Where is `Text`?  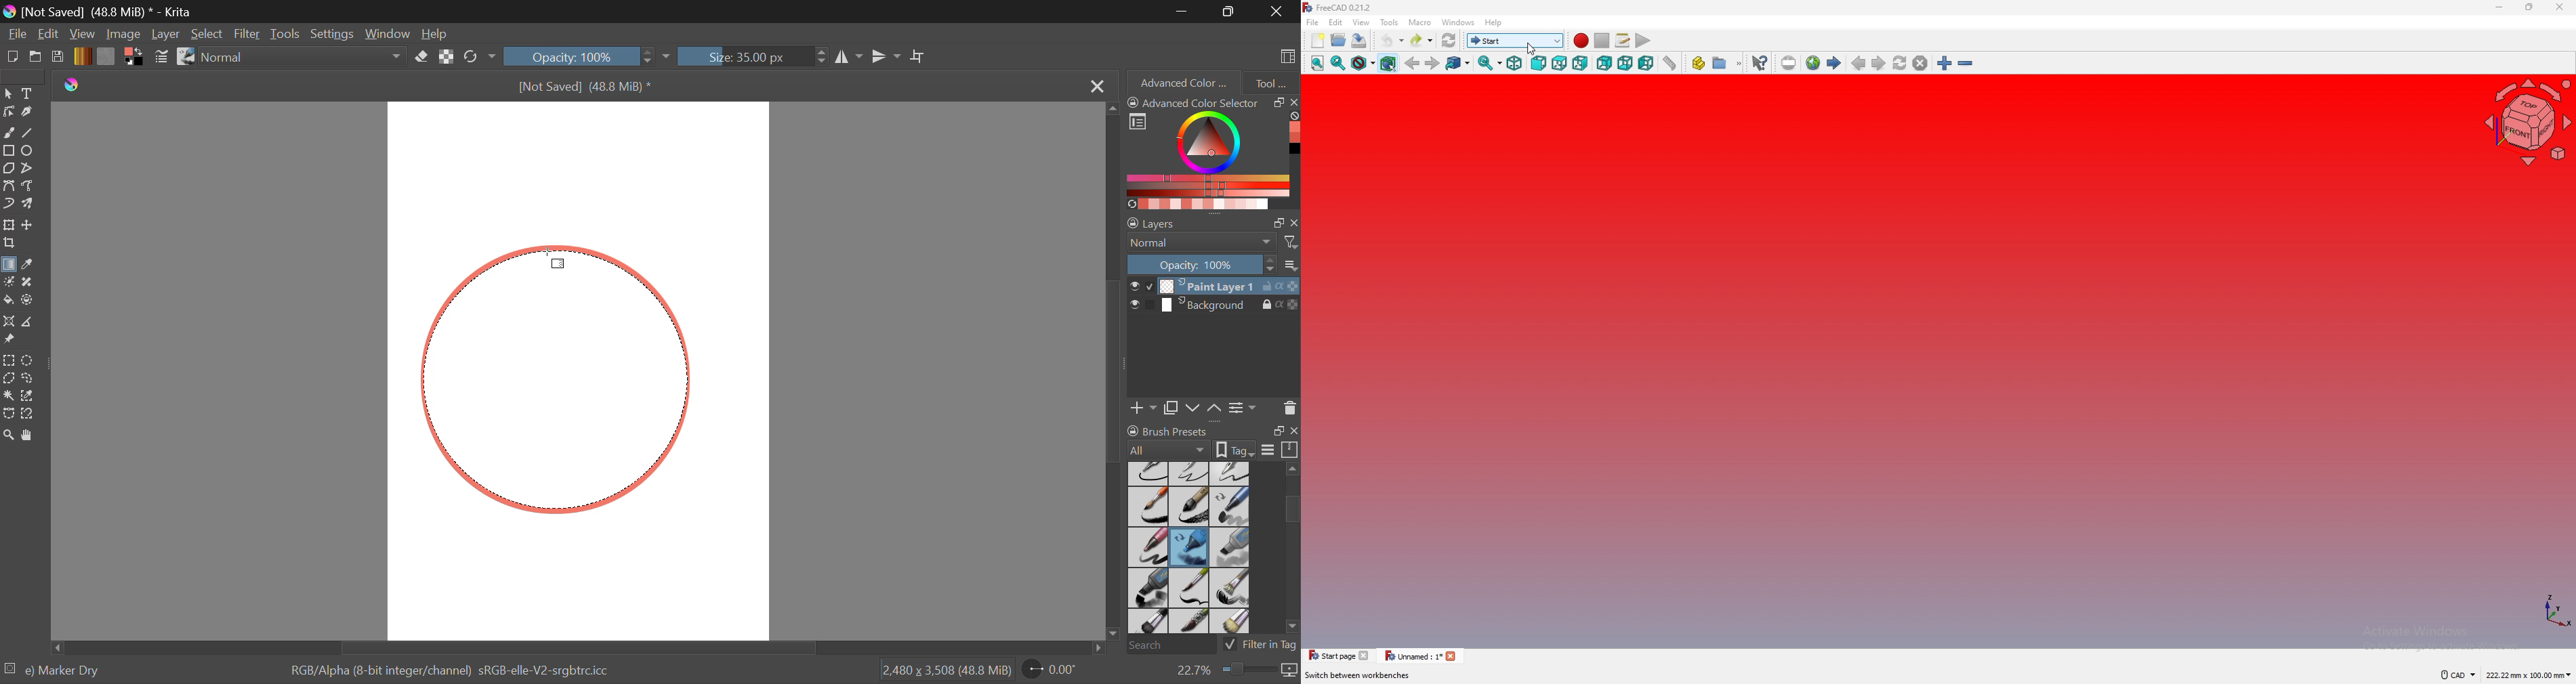
Text is located at coordinates (29, 93).